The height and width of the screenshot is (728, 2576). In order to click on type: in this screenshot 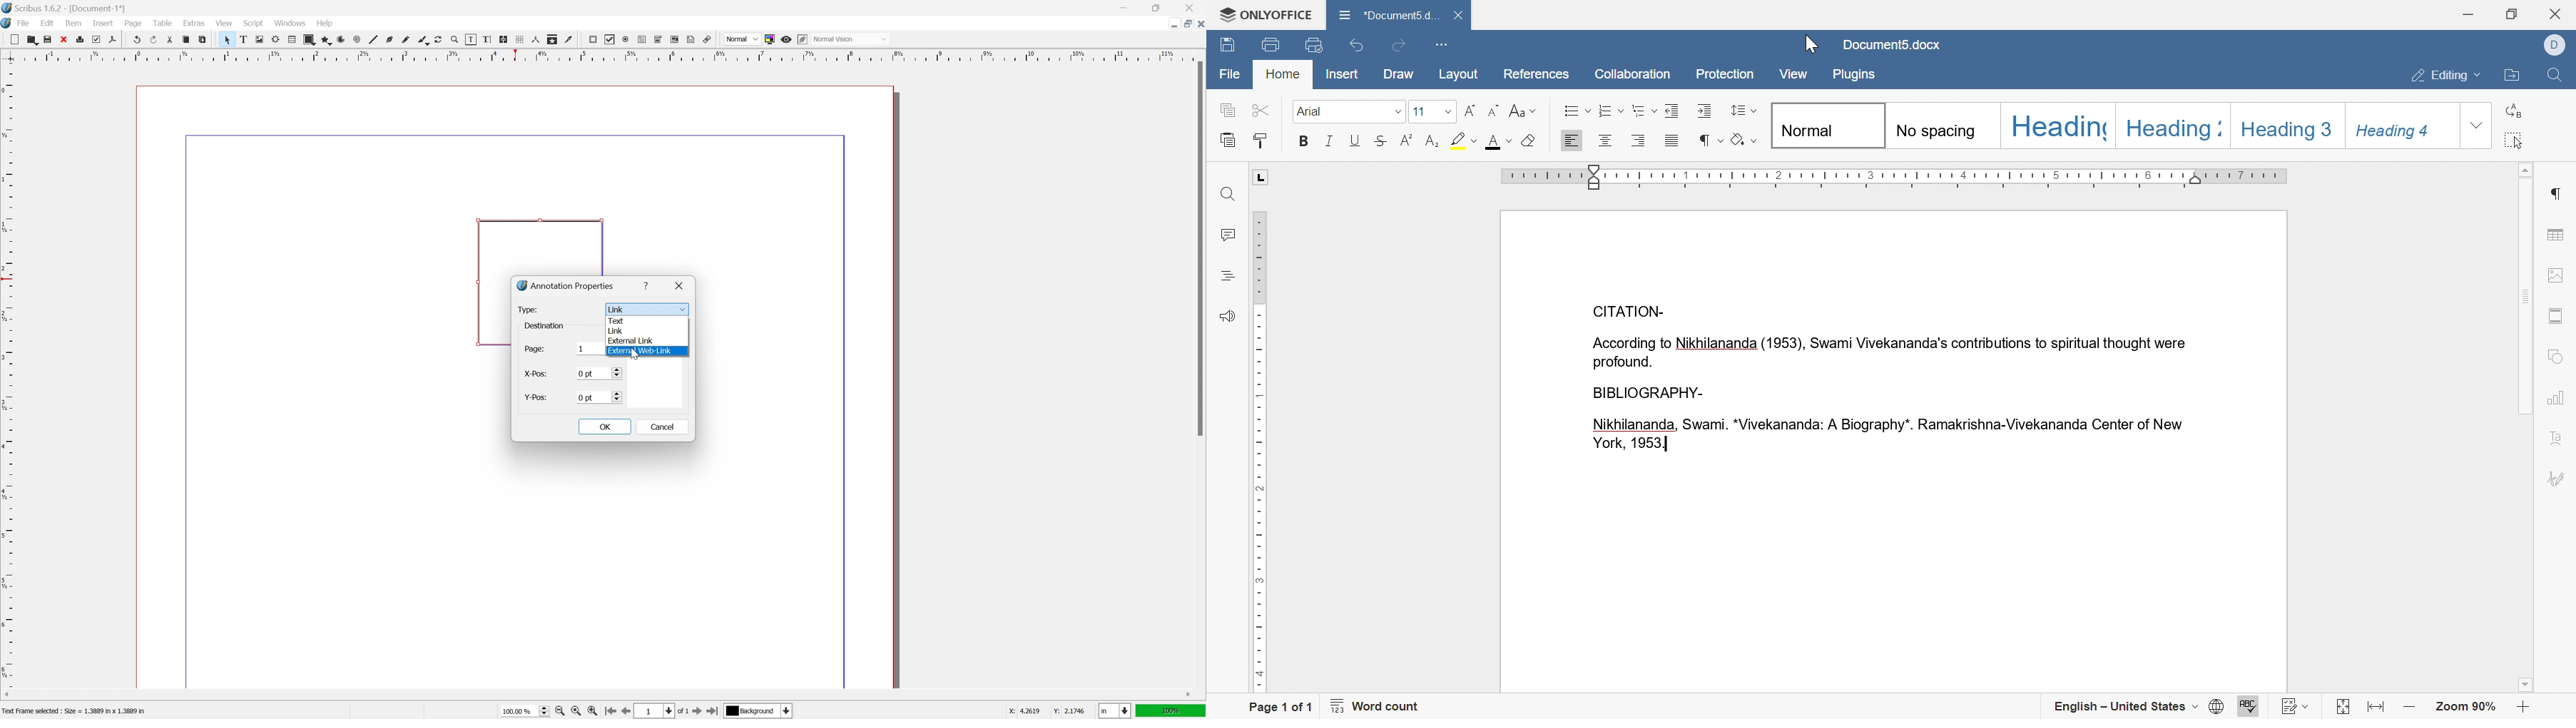, I will do `click(529, 310)`.